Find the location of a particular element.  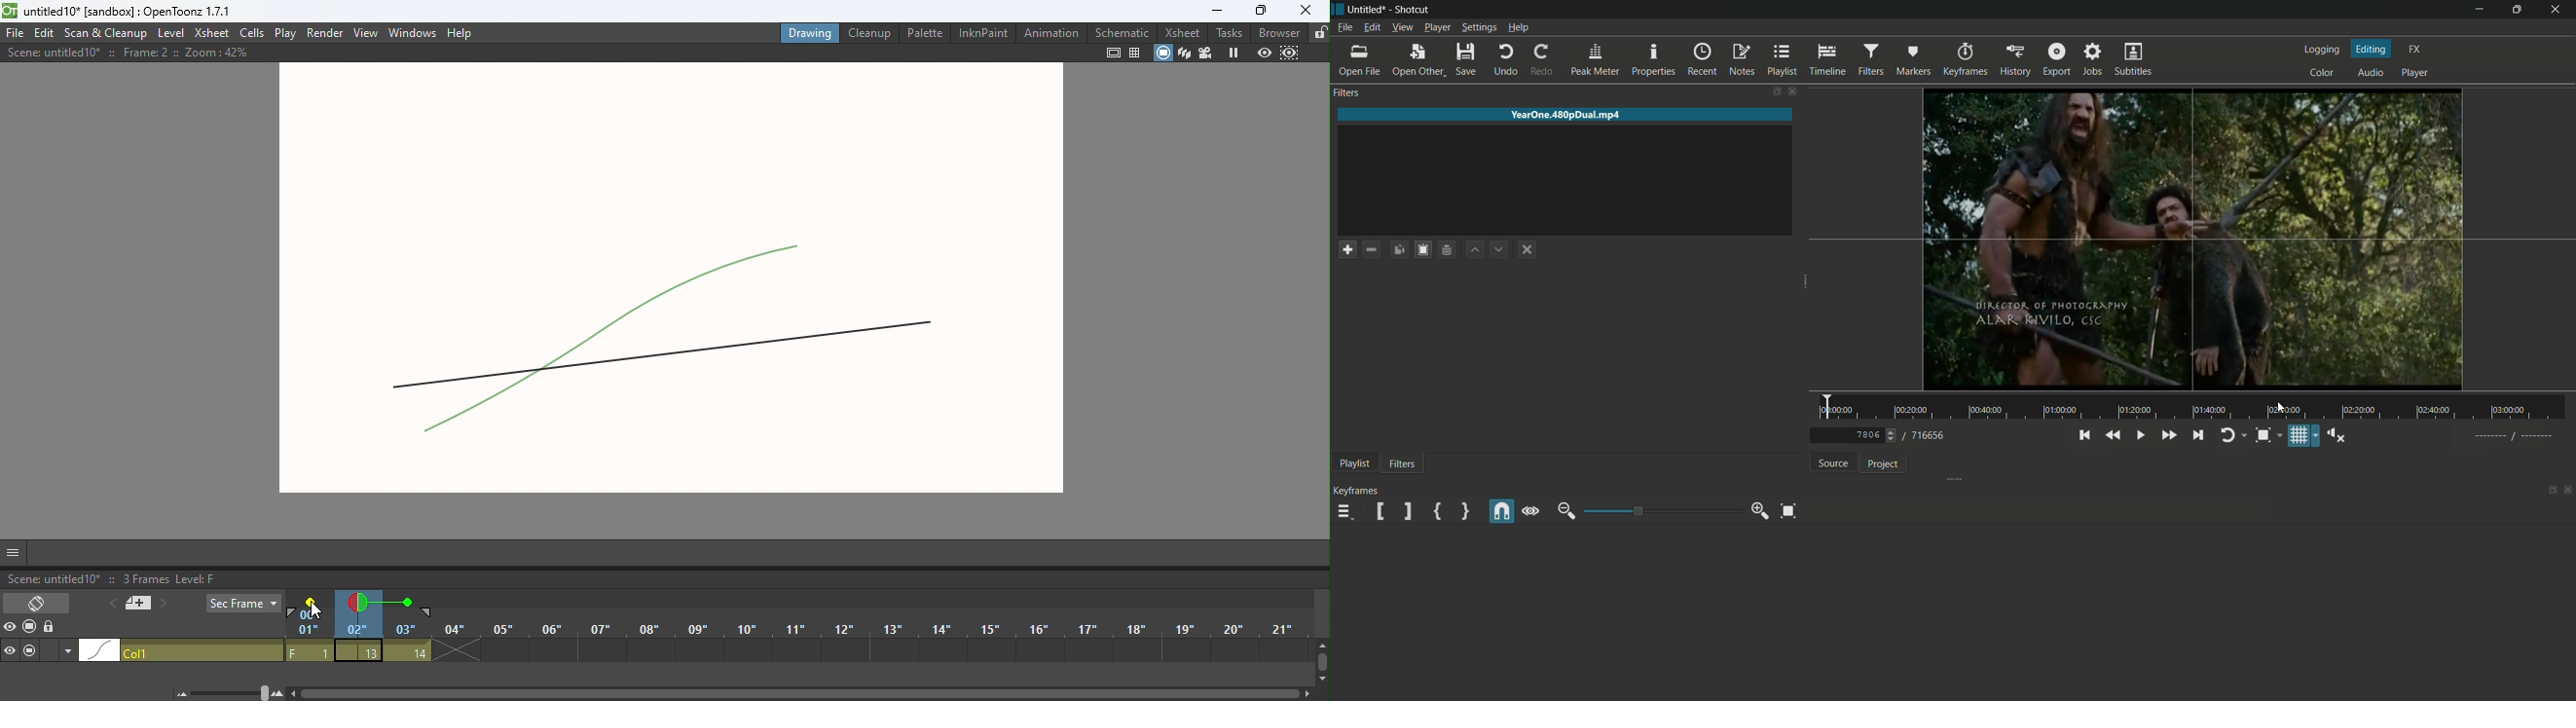

3D view  is located at coordinates (1184, 53).